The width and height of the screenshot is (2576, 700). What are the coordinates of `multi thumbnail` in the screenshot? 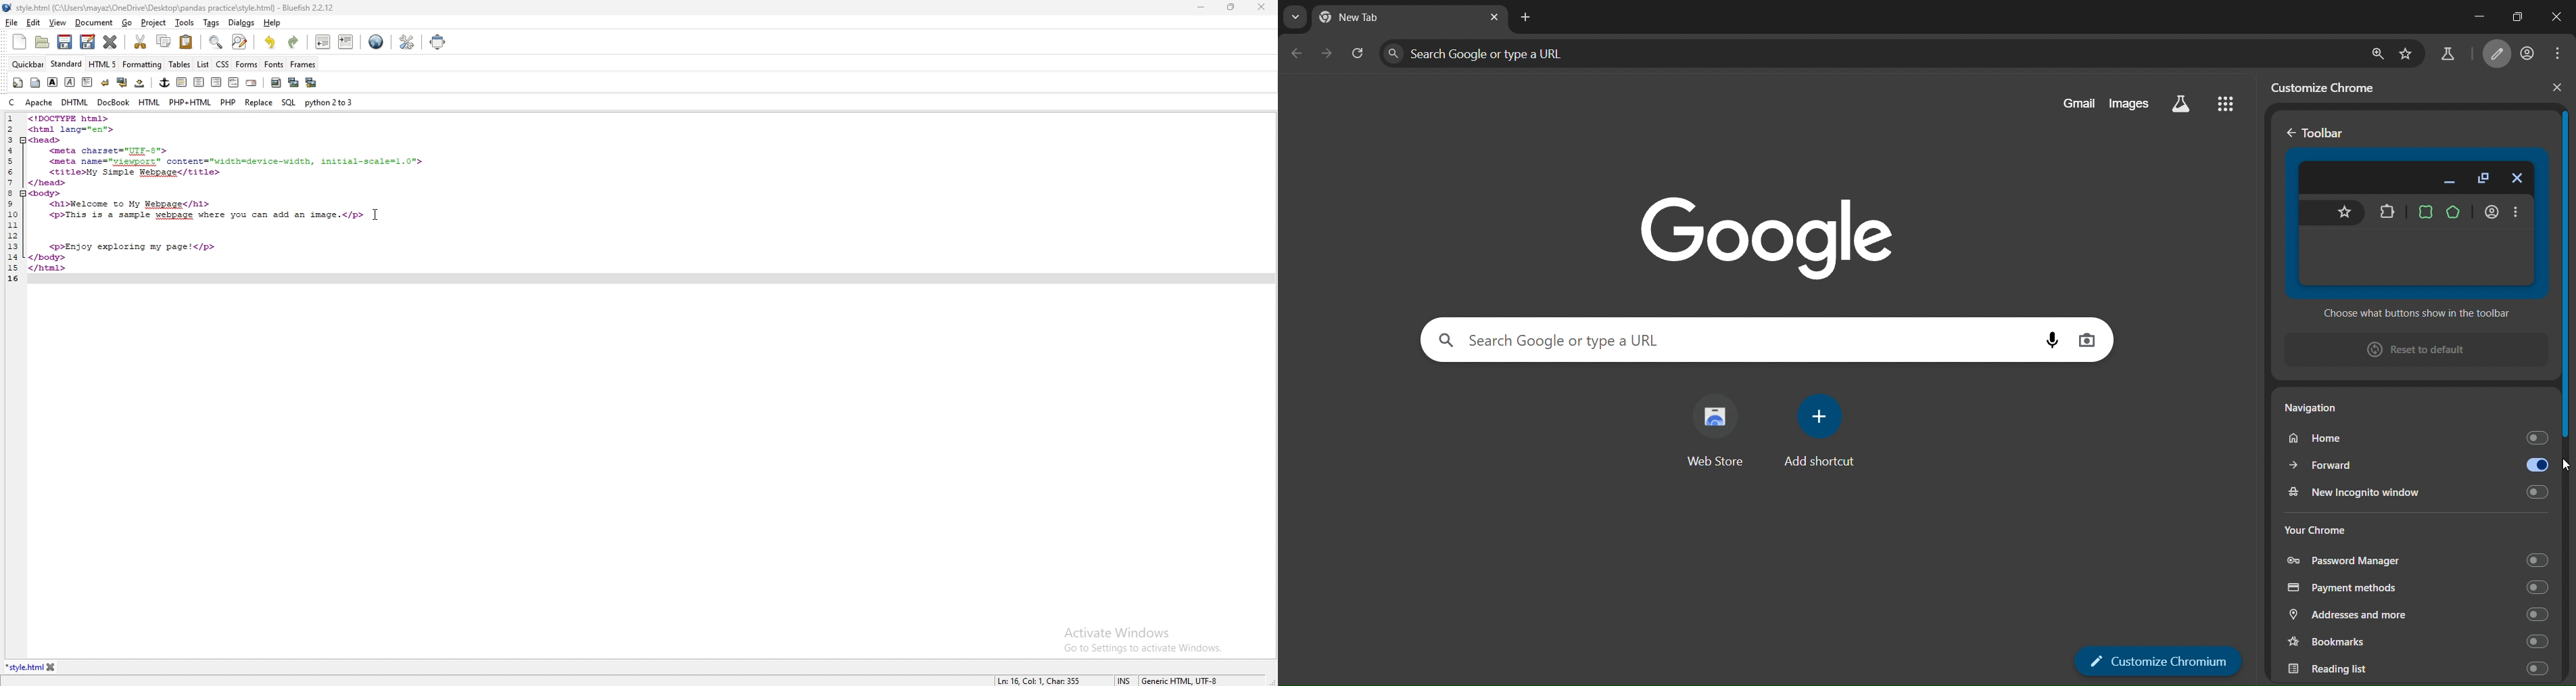 It's located at (310, 83).